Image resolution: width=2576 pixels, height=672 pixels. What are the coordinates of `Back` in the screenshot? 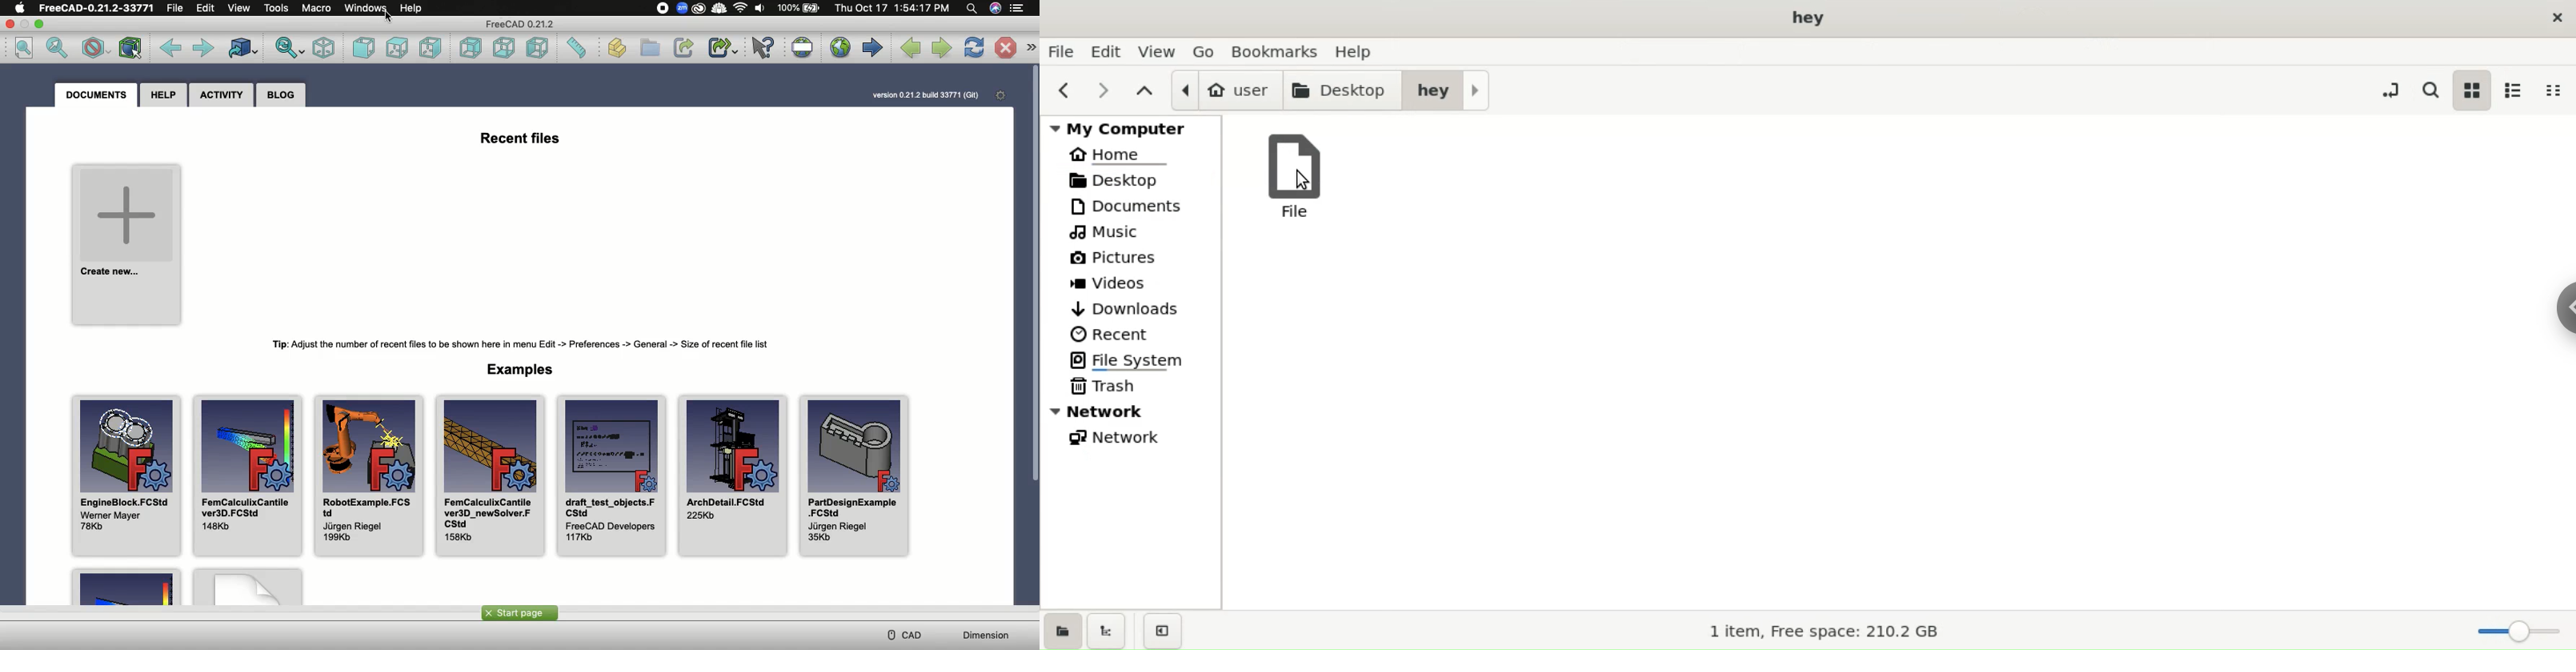 It's located at (168, 48).